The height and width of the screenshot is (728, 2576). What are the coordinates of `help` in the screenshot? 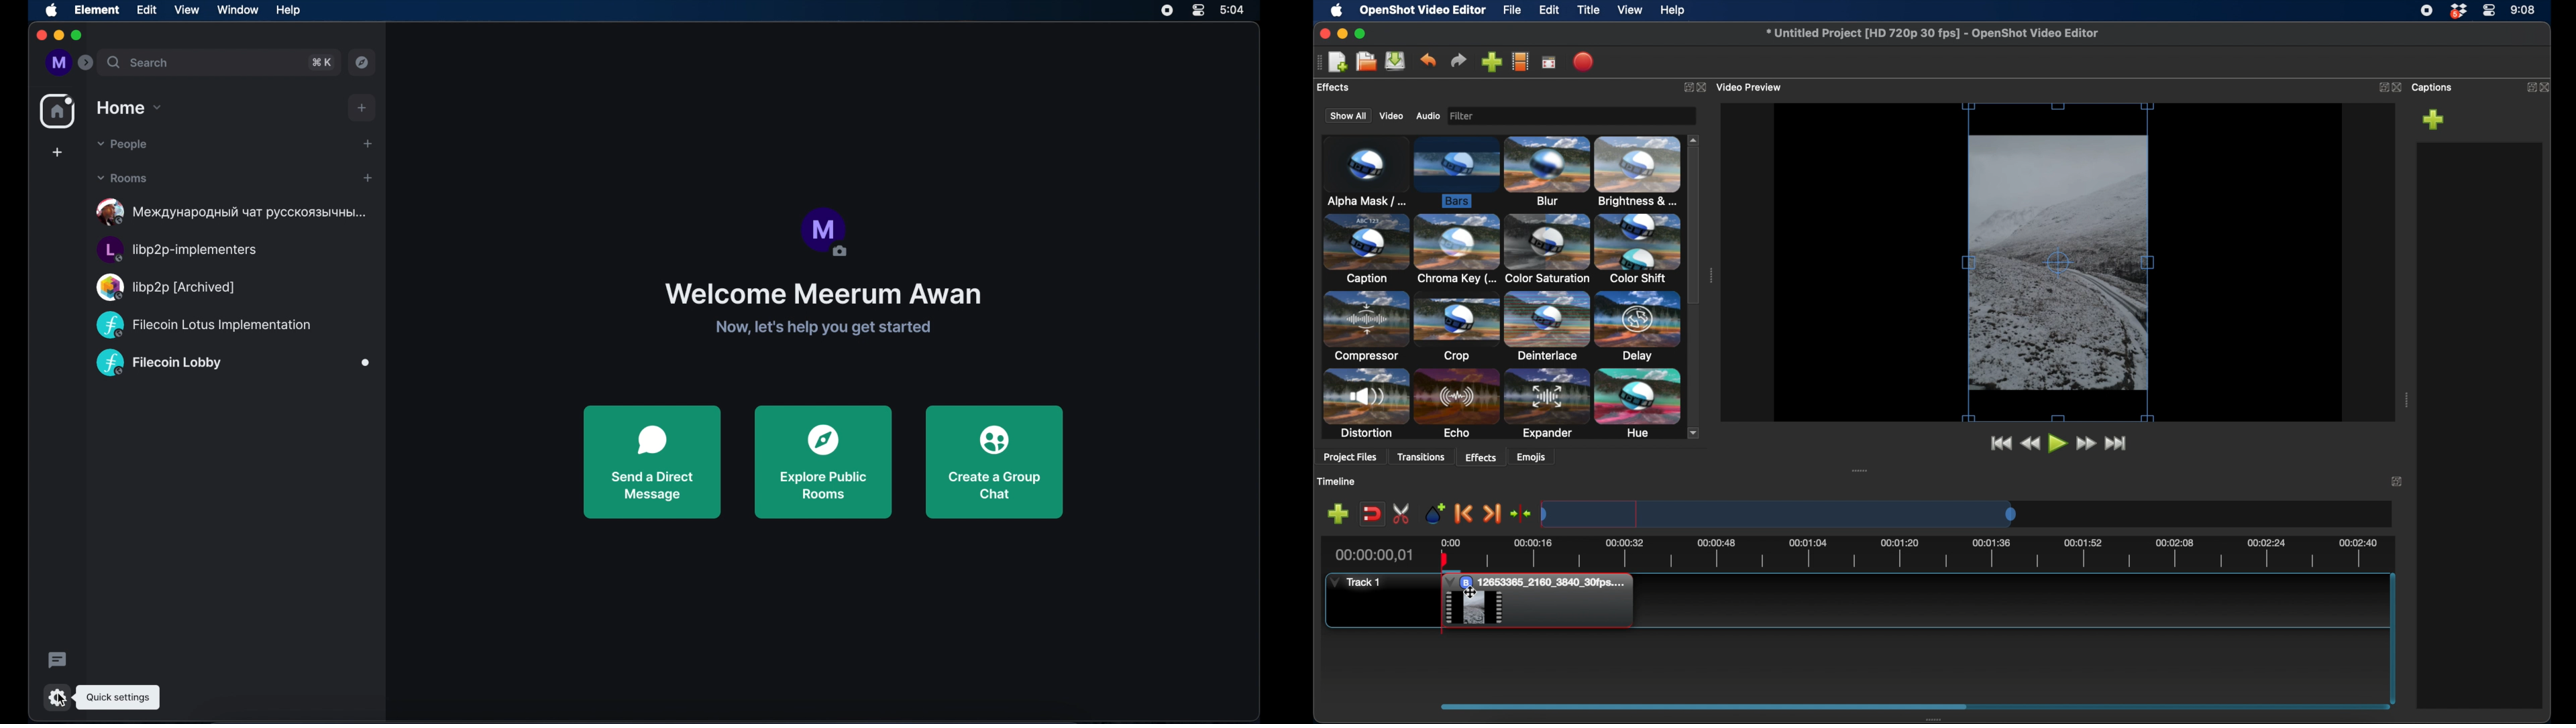 It's located at (288, 9).